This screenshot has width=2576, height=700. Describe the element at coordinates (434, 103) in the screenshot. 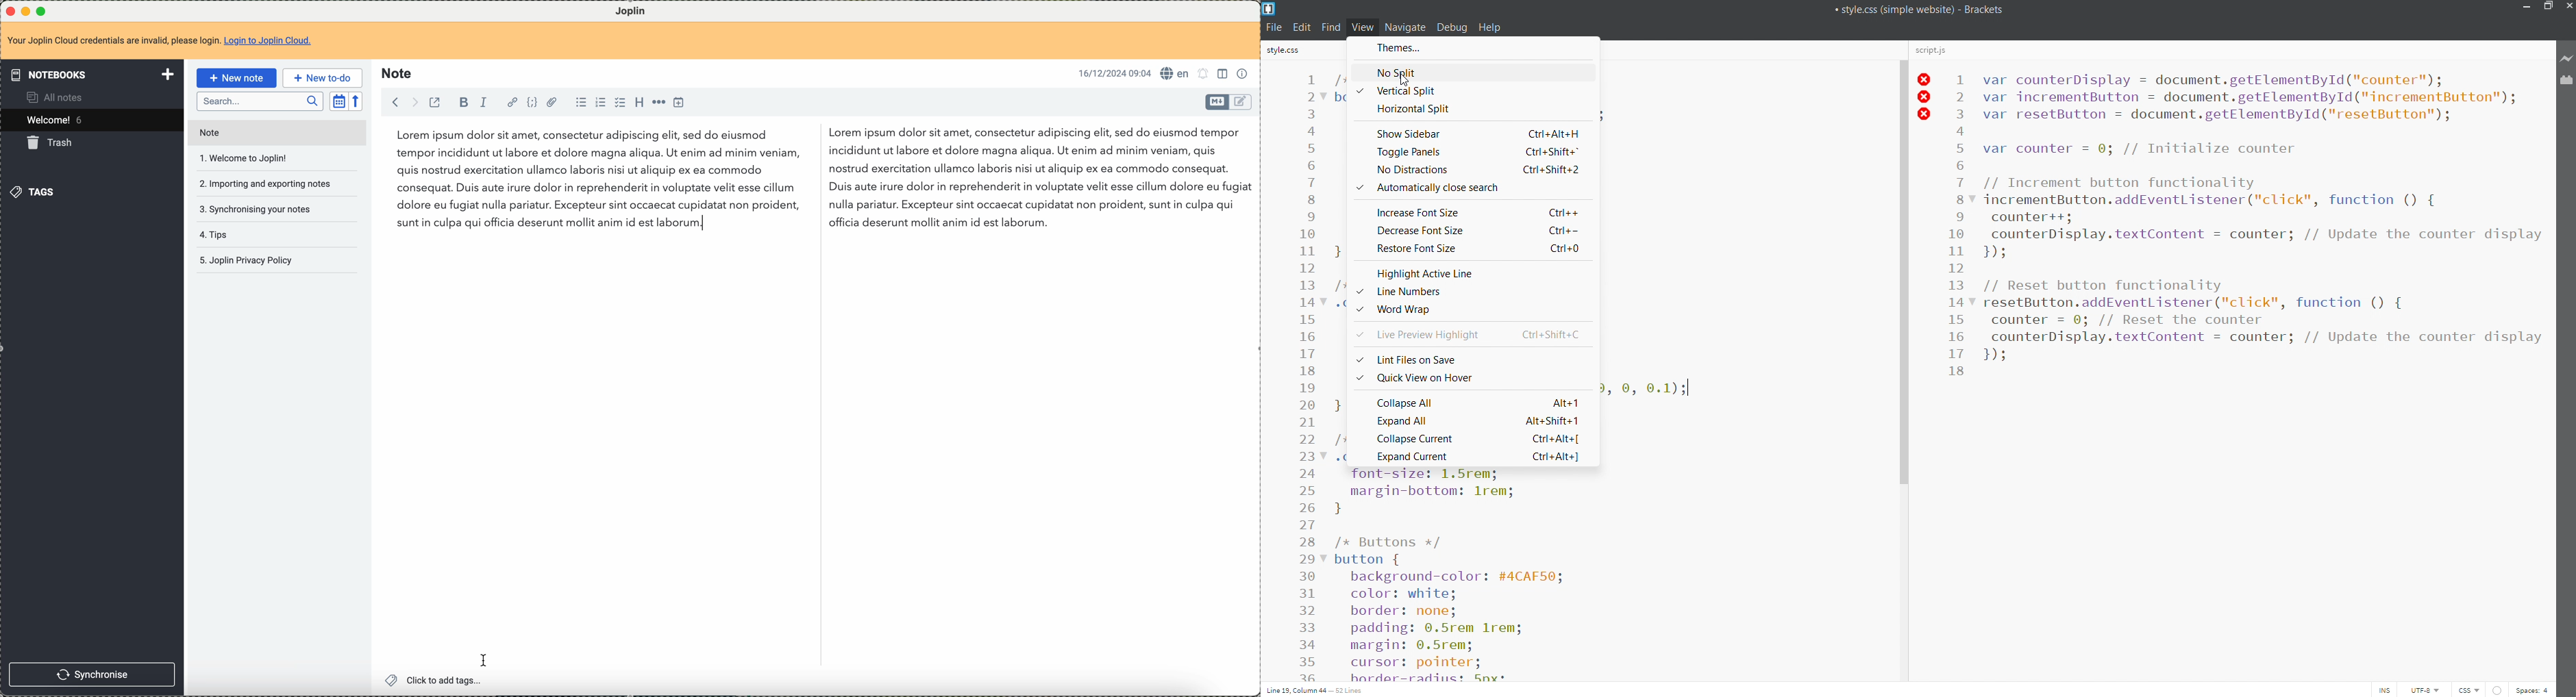

I see `toggle external editing` at that location.